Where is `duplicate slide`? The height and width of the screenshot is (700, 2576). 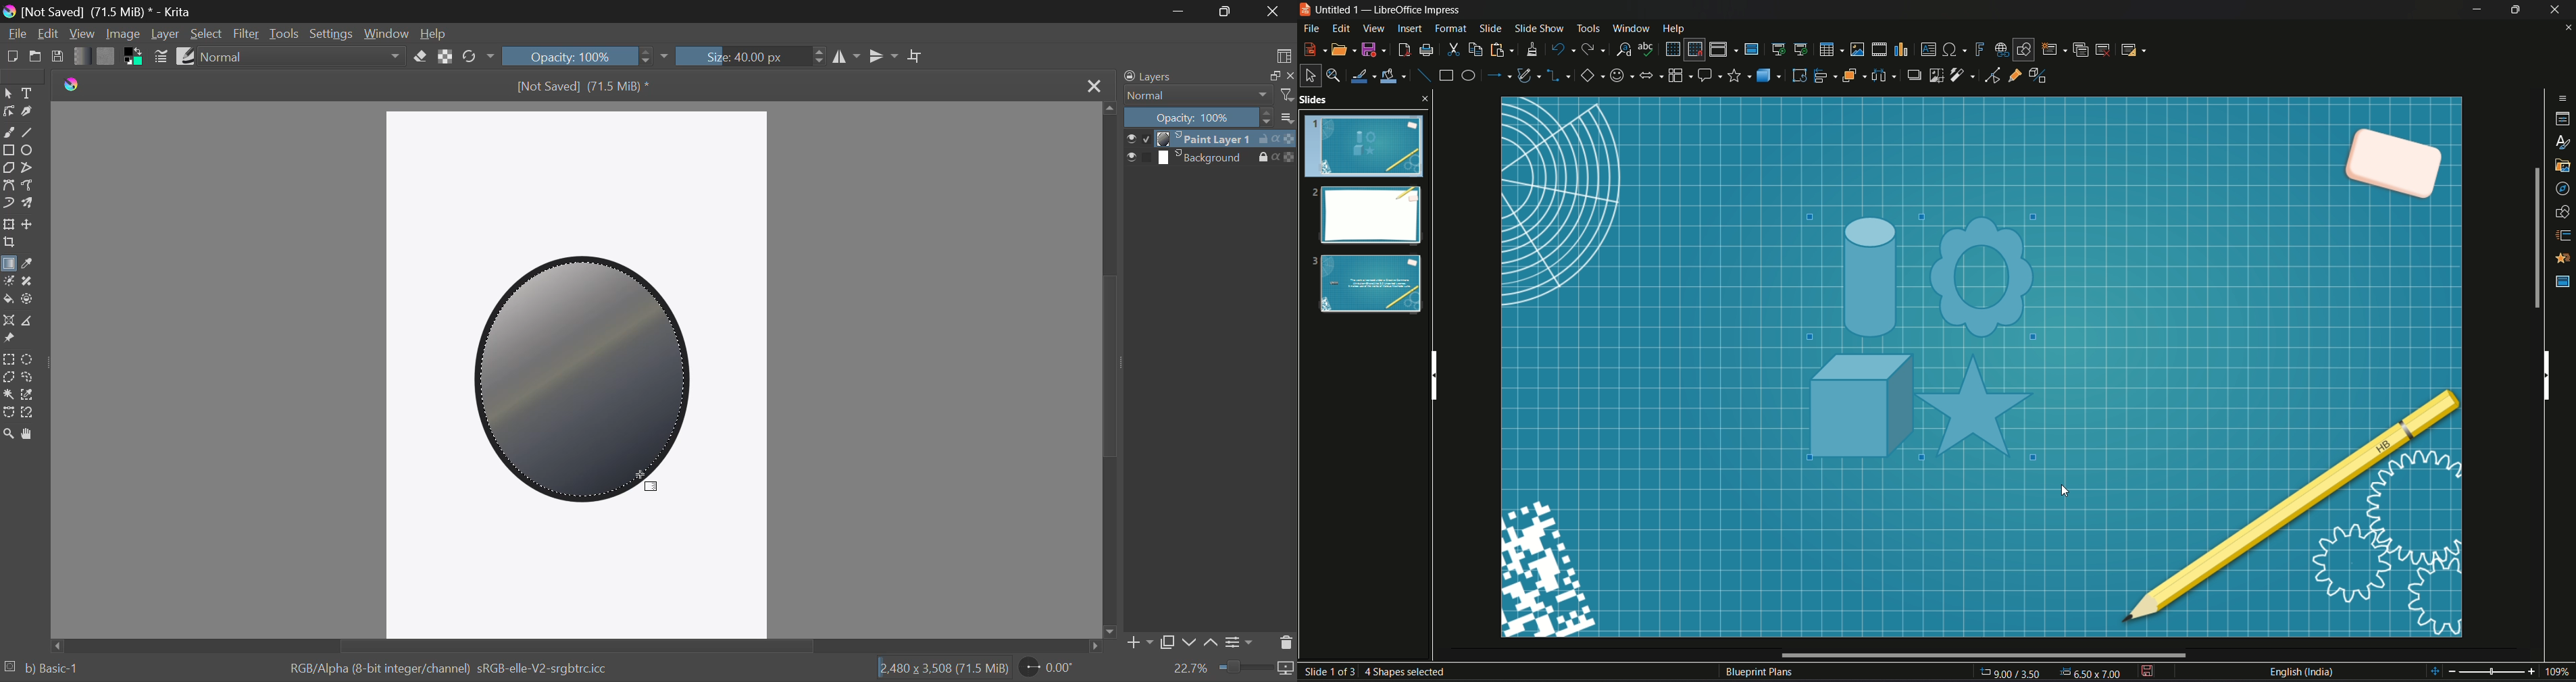
duplicate slide is located at coordinates (2081, 49).